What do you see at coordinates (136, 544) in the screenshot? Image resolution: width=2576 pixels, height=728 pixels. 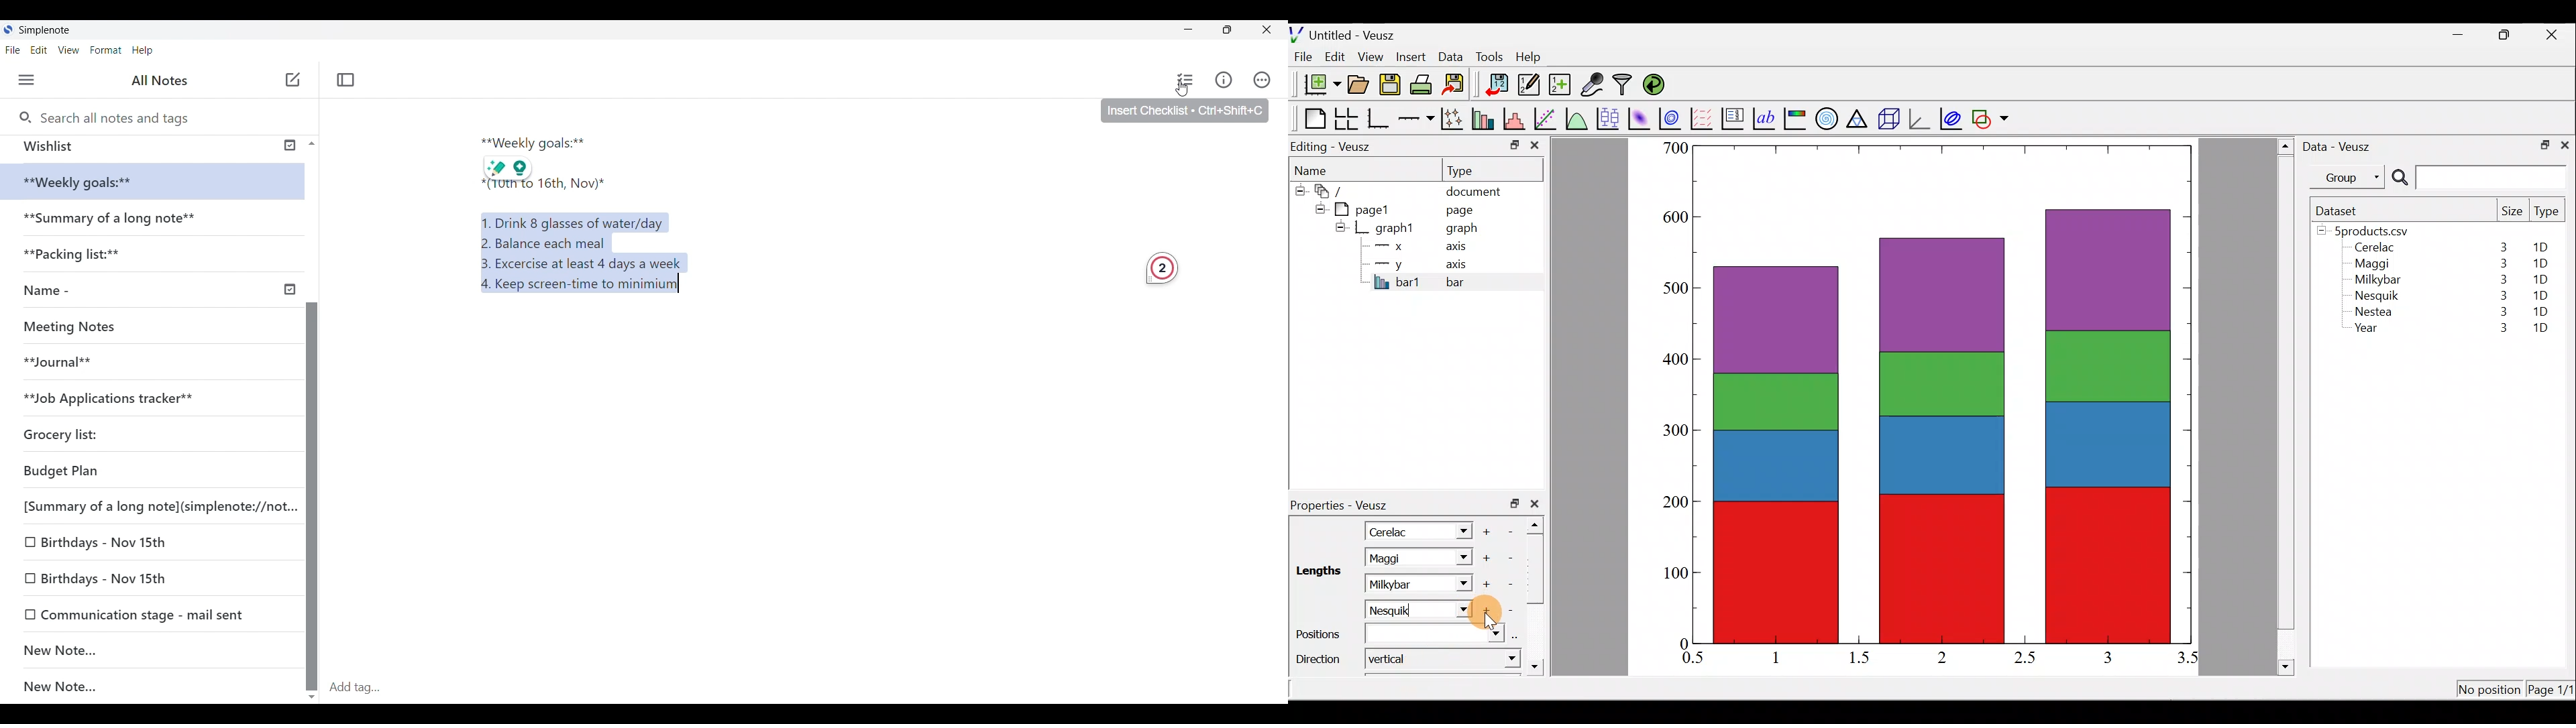 I see `Birthdays - Nov 15th` at bounding box center [136, 544].